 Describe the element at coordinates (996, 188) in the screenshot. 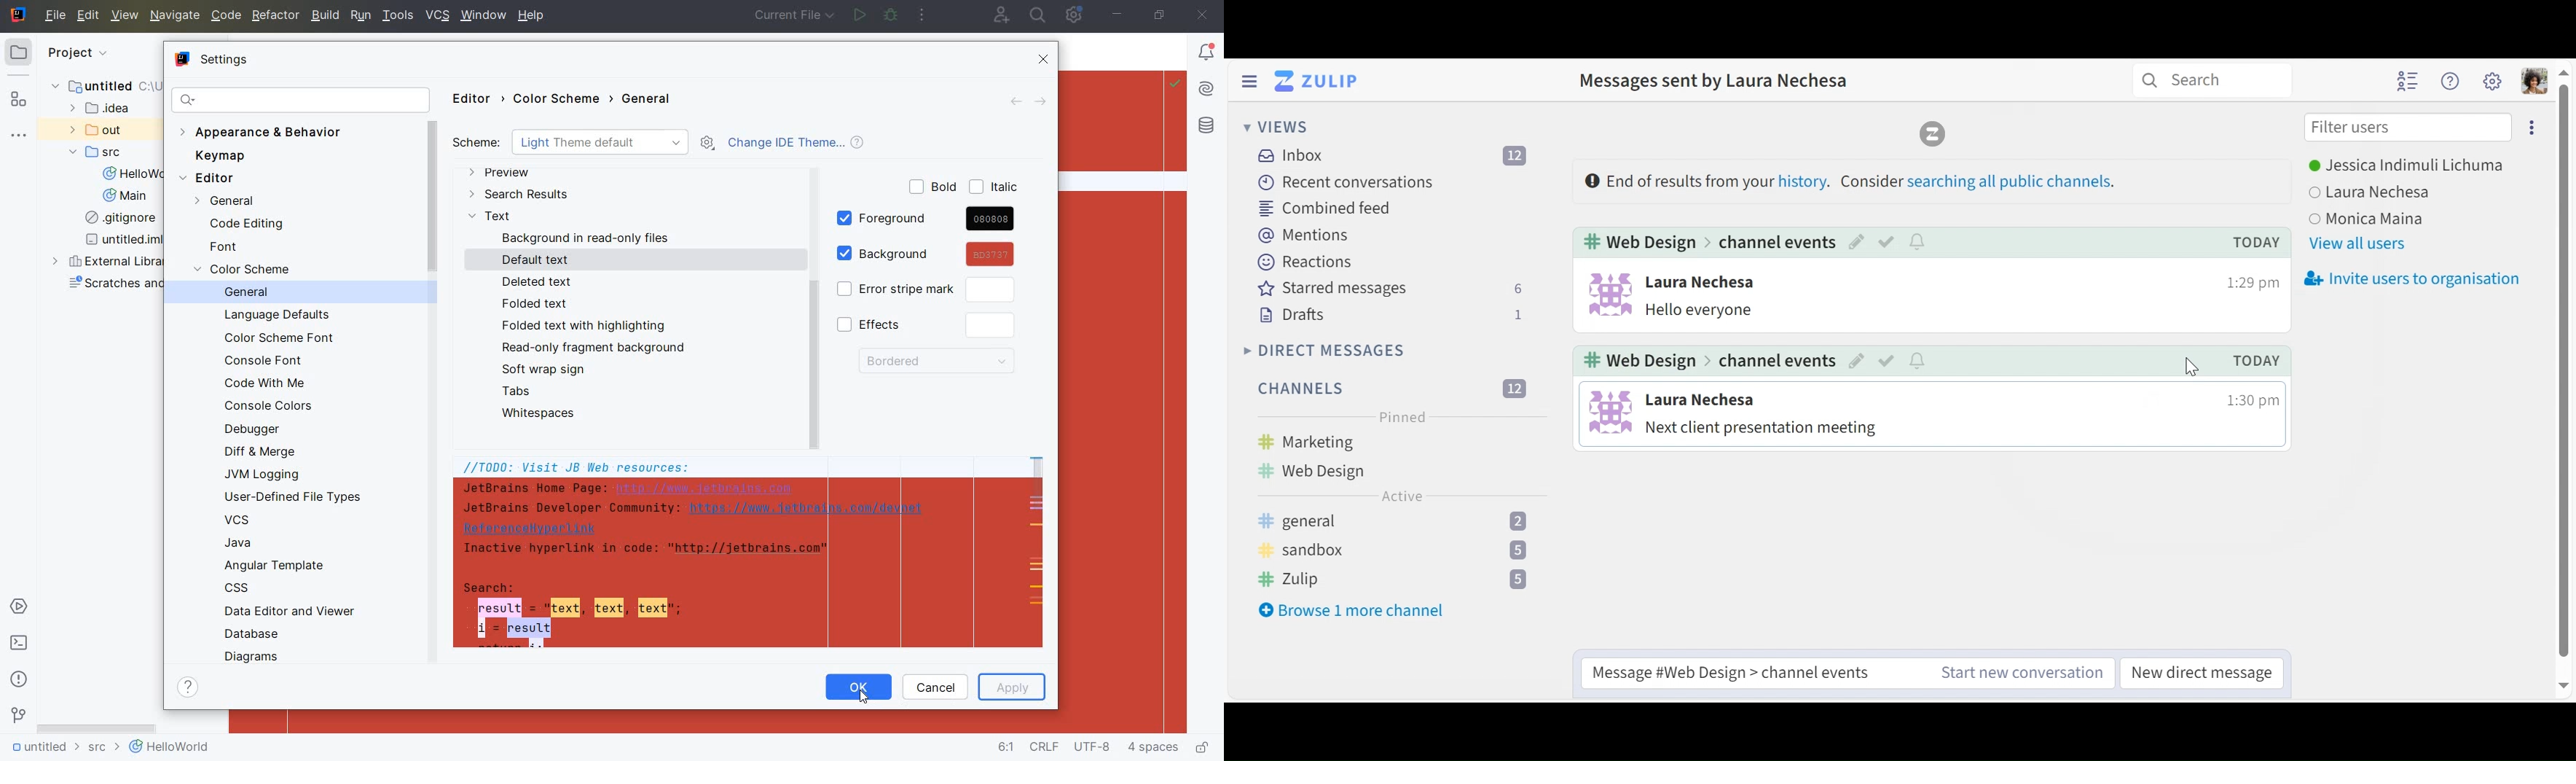

I see `ITALIC` at that location.